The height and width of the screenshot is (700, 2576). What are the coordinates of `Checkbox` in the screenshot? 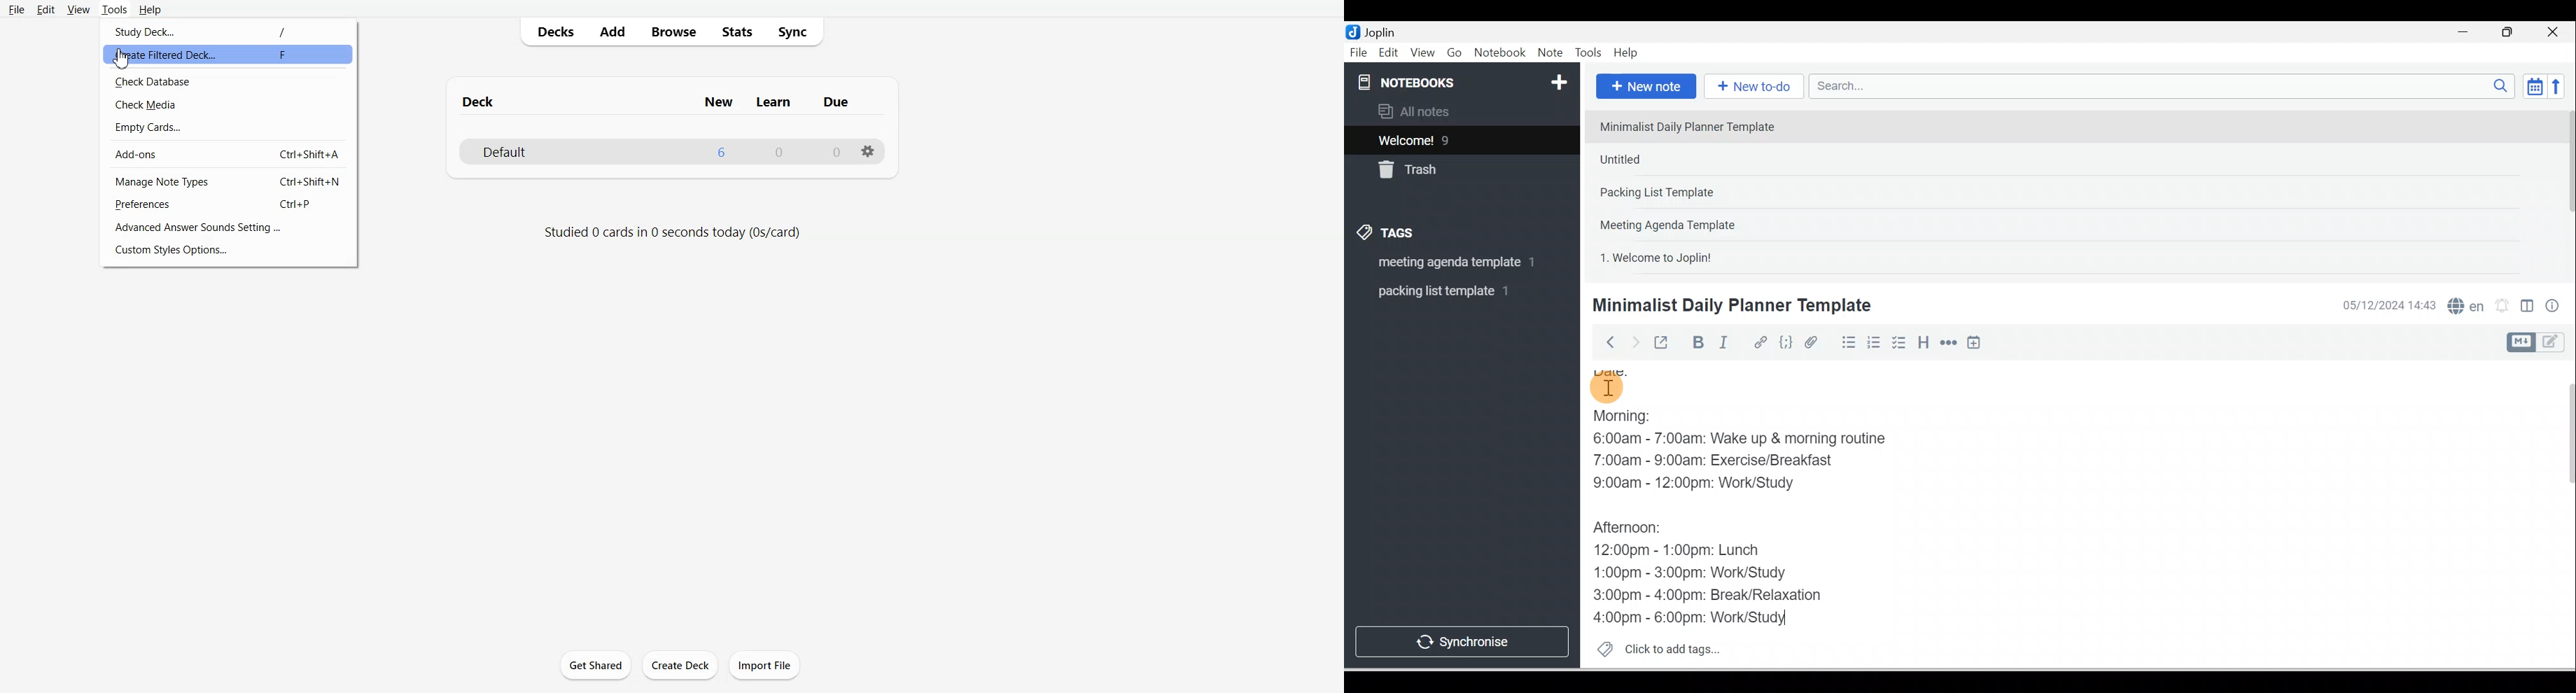 It's located at (1898, 343).